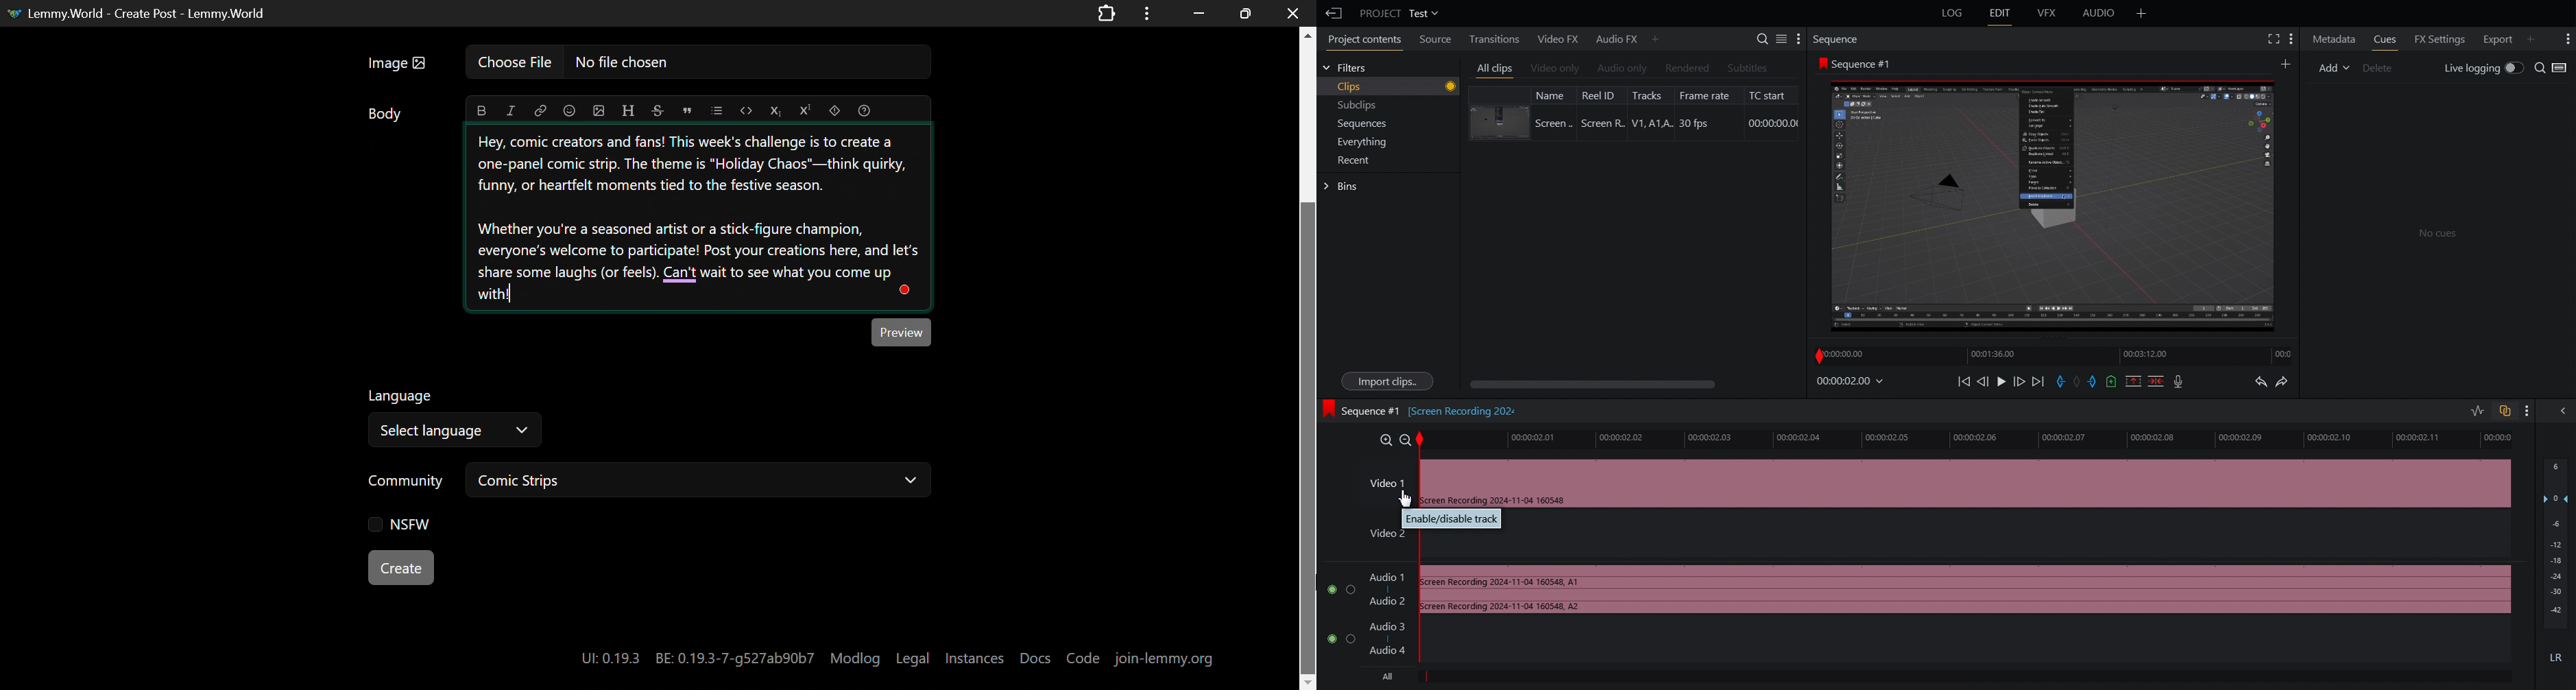  What do you see at coordinates (1199, 12) in the screenshot?
I see `Restore Down` at bounding box center [1199, 12].